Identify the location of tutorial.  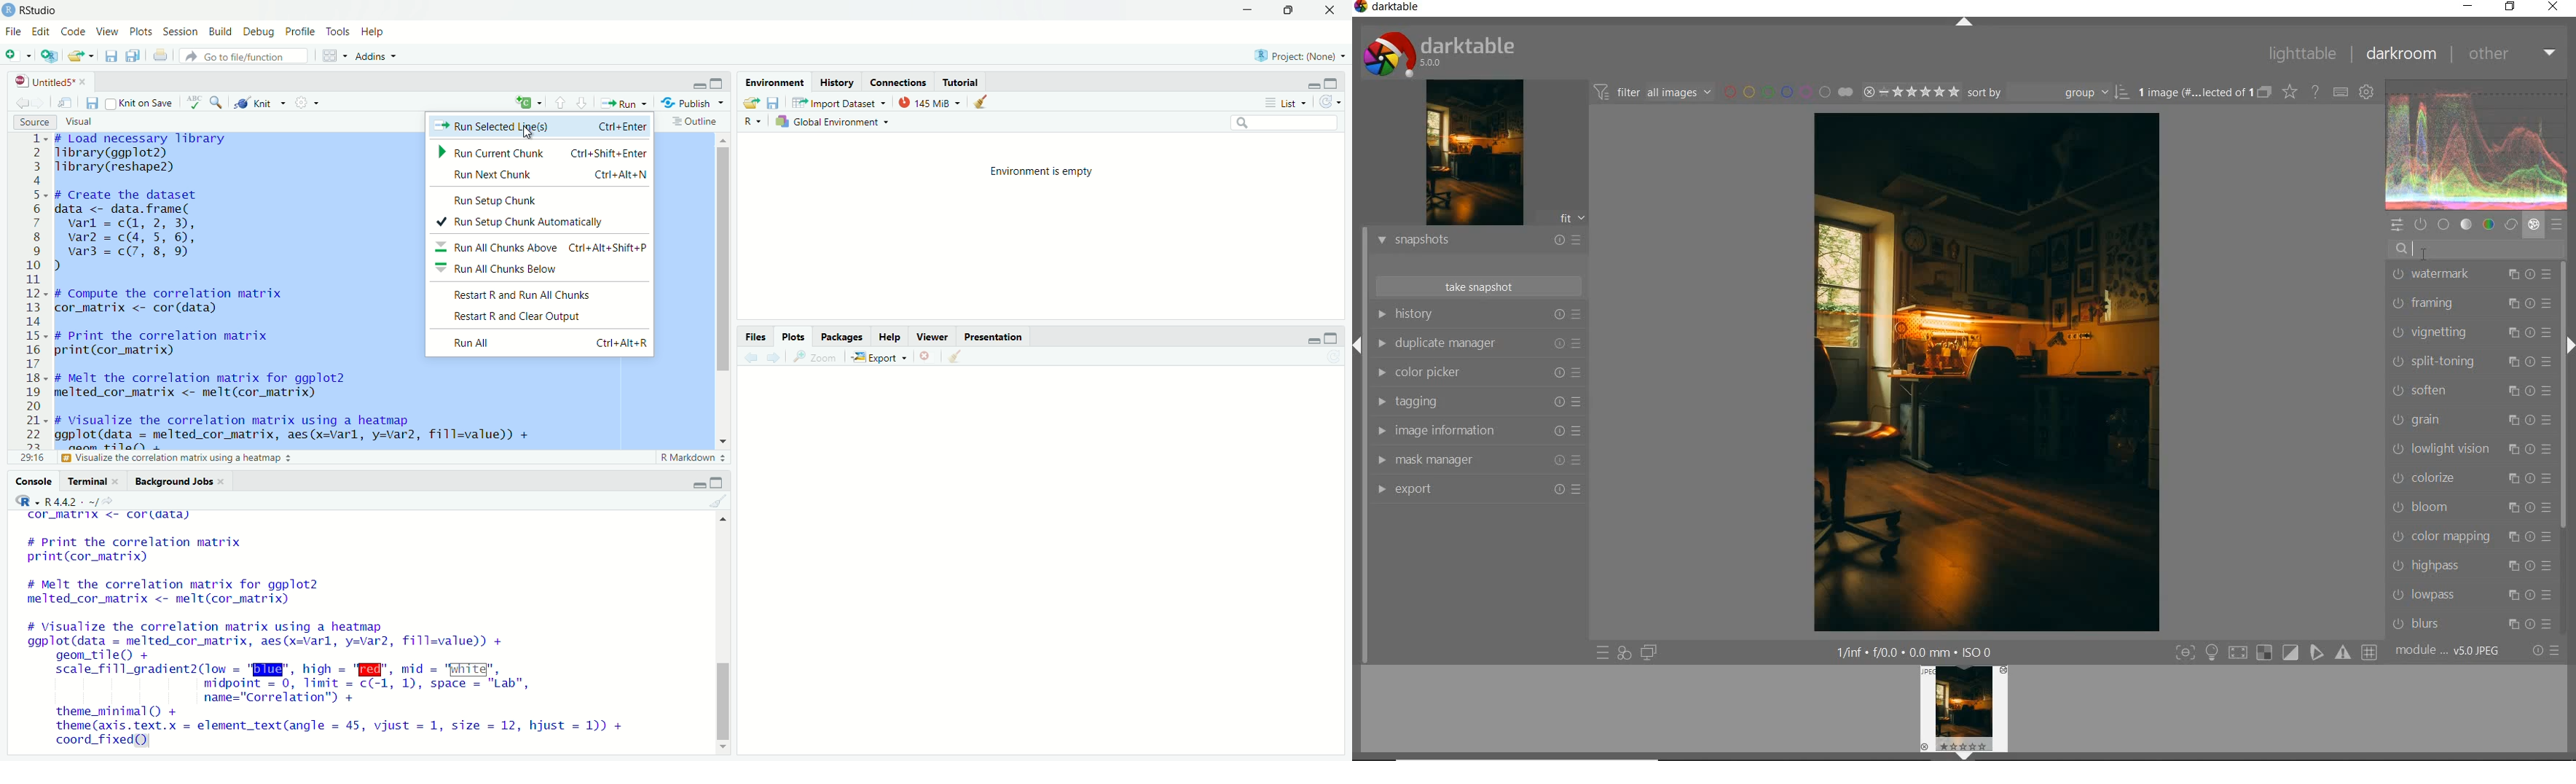
(962, 81).